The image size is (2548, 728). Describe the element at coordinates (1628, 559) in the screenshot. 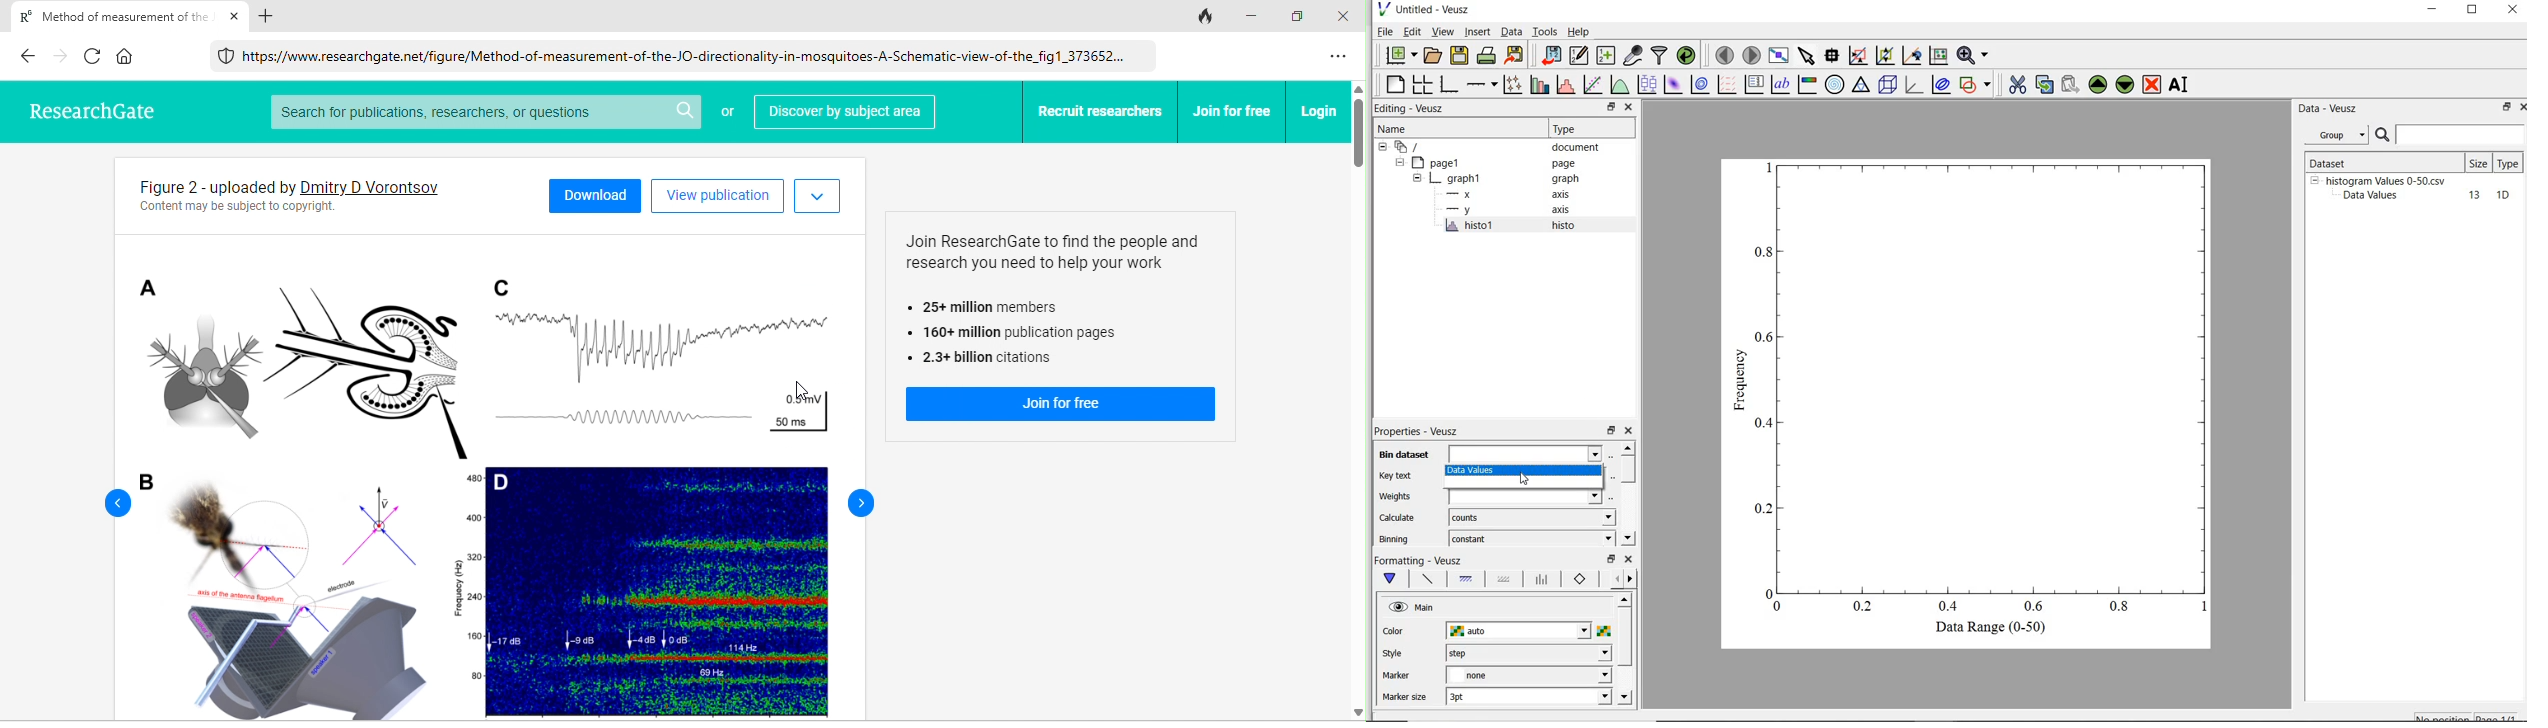

I see `close` at that location.